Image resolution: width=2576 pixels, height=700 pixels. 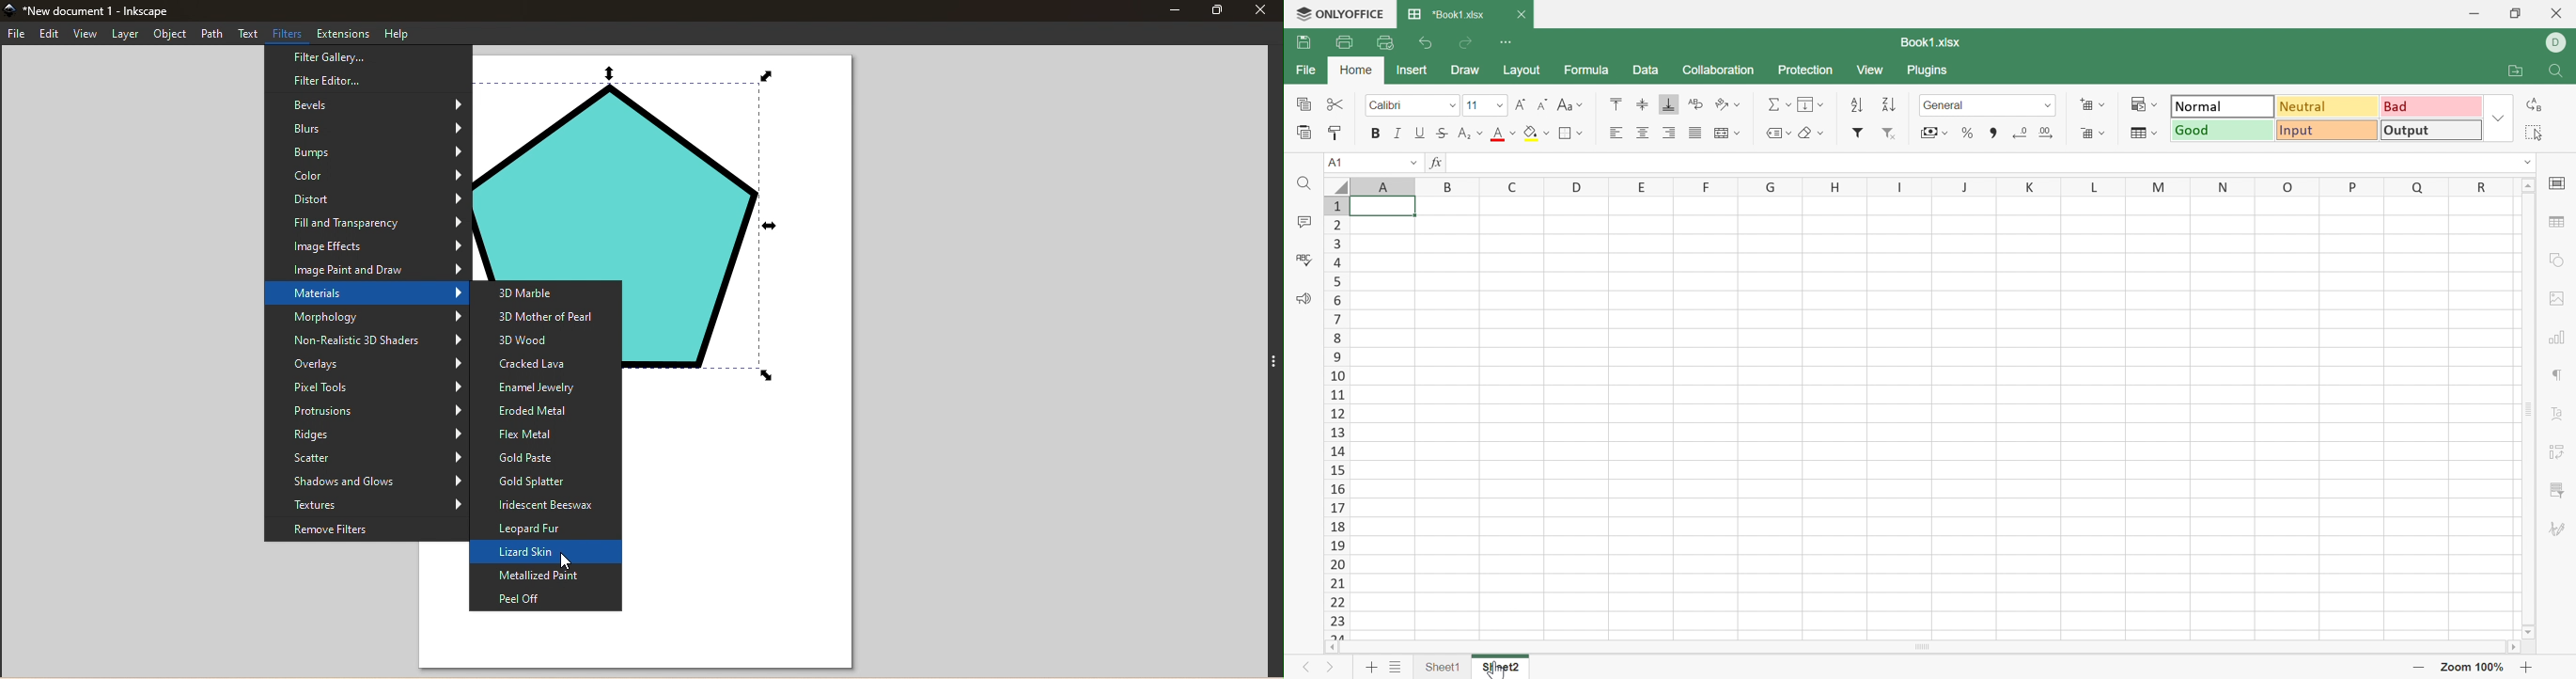 I want to click on Lizard Skin, so click(x=546, y=553).